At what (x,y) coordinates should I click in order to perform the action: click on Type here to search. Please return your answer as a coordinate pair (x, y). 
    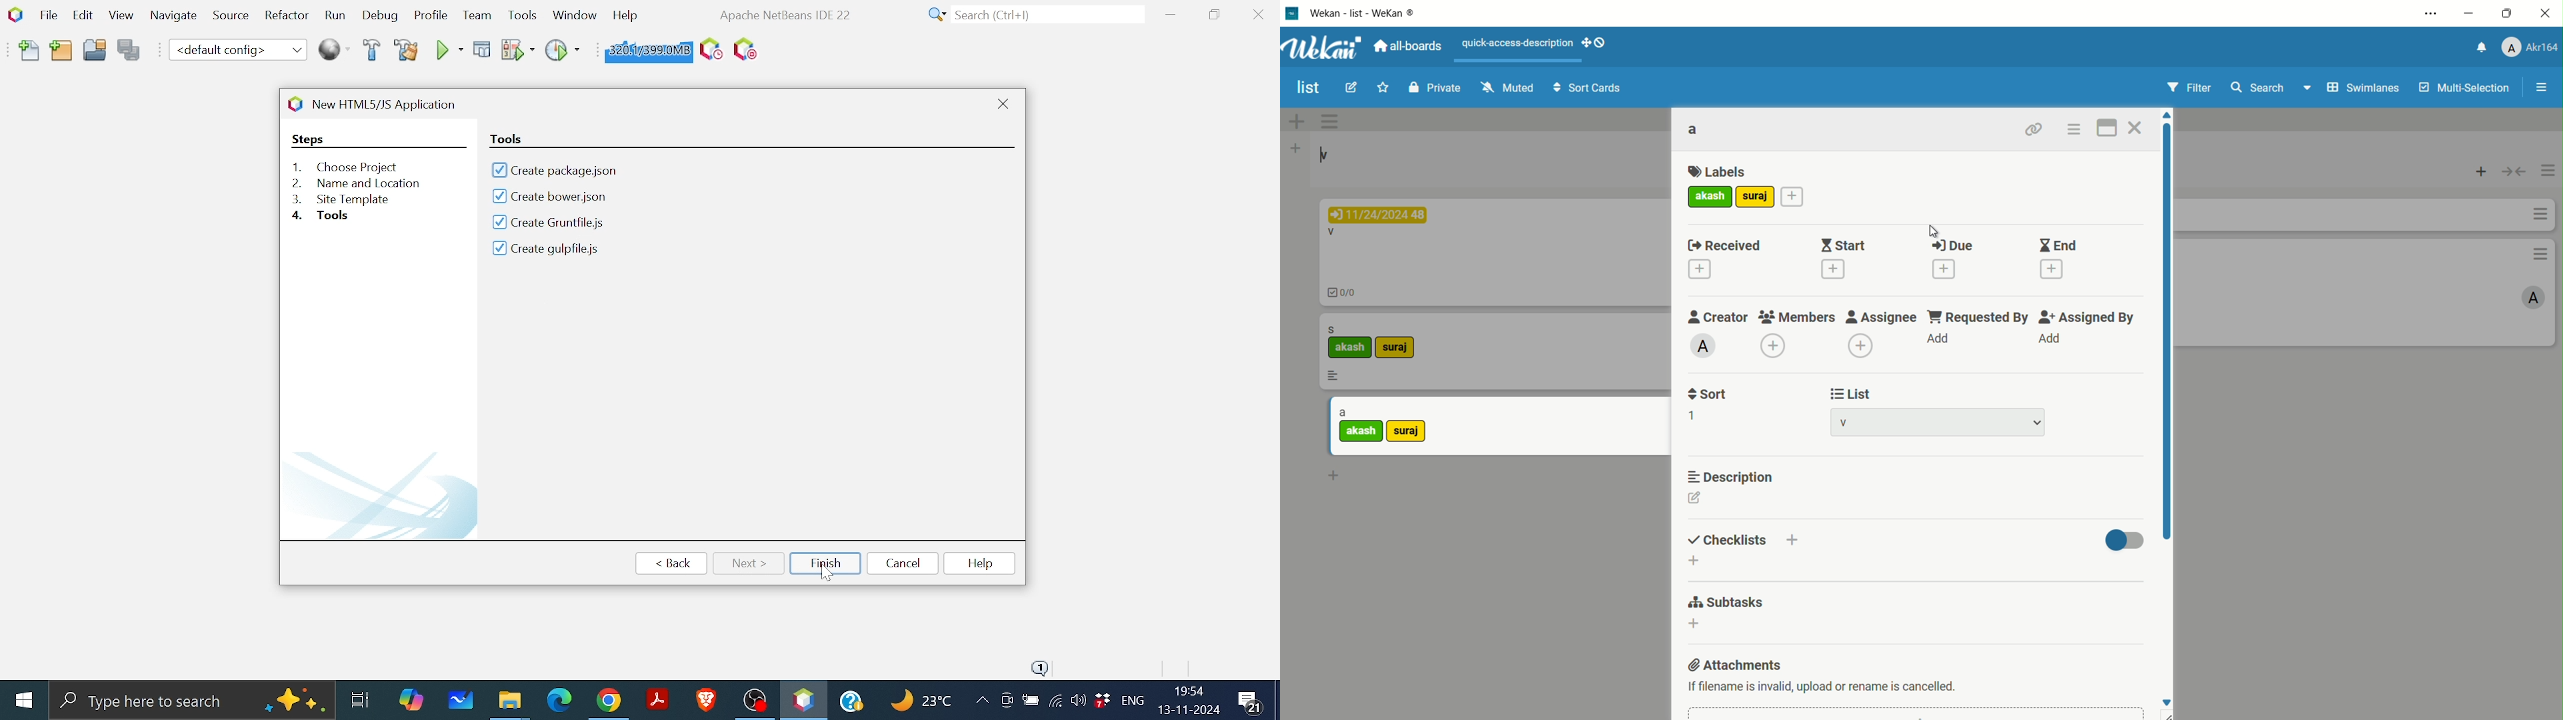
    Looking at the image, I should click on (192, 699).